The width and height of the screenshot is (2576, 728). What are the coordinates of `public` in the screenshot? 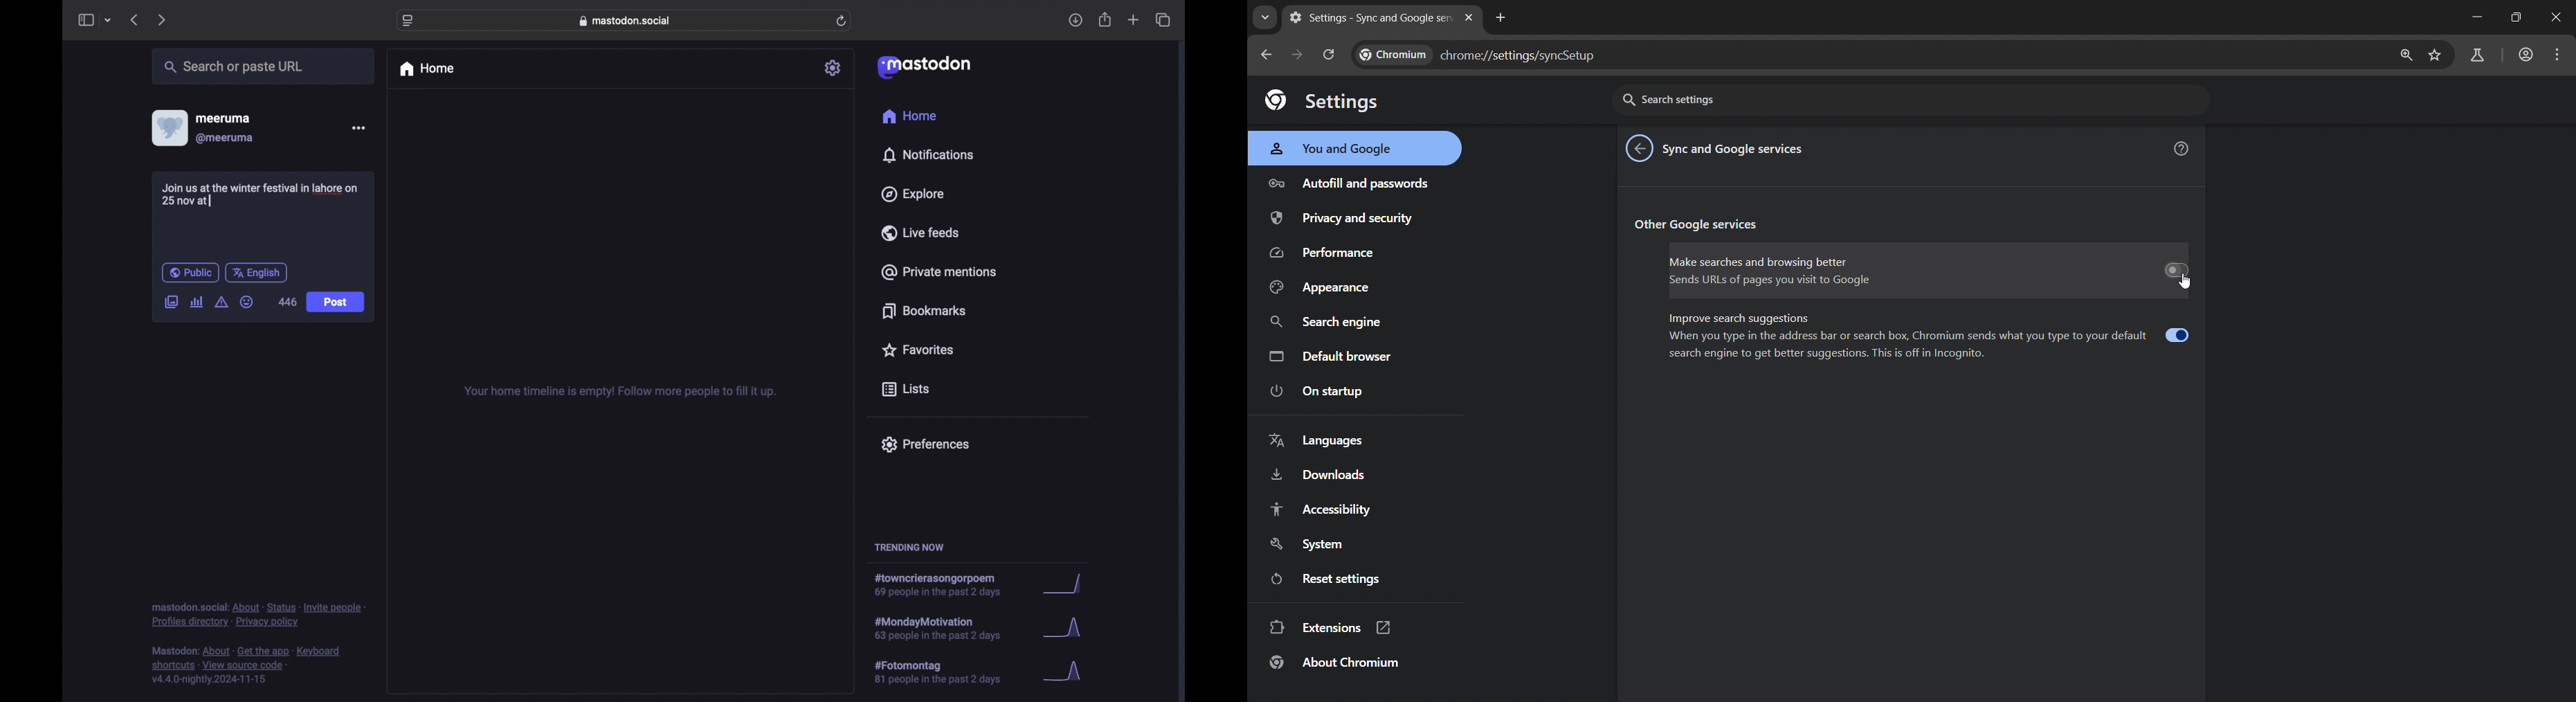 It's located at (190, 272).